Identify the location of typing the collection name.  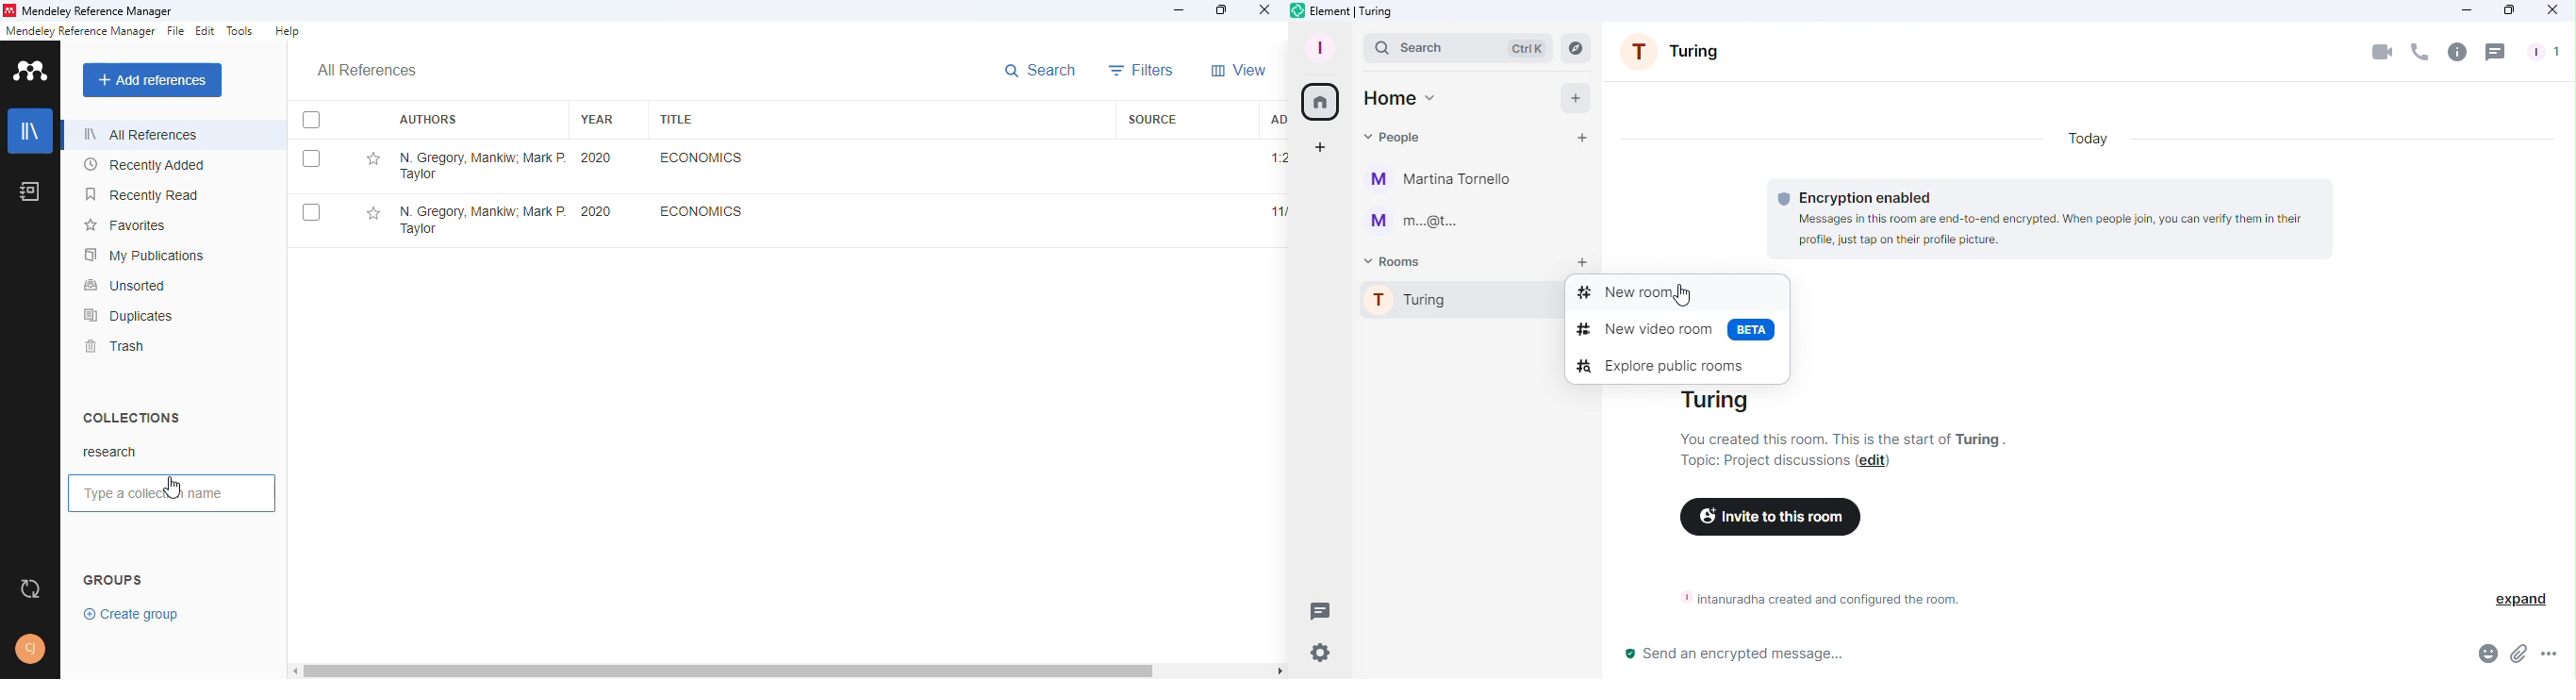
(173, 494).